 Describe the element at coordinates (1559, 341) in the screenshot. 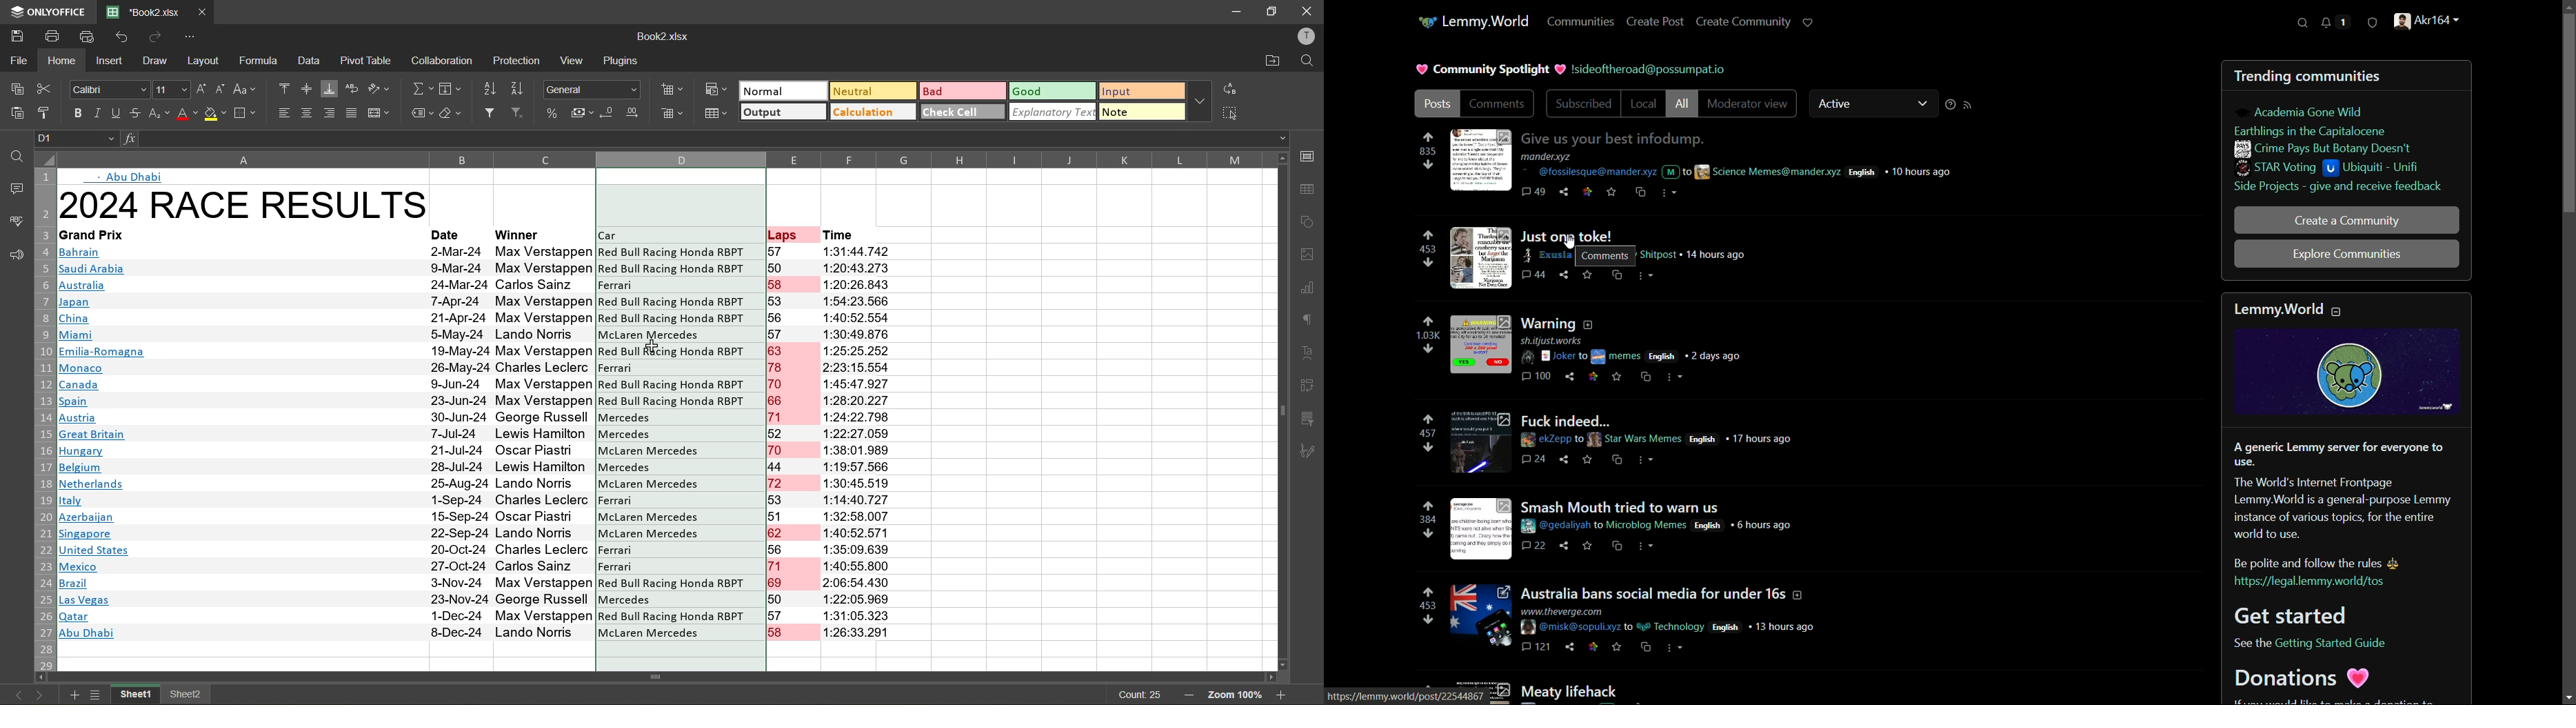

I see `sh.itjust.works` at that location.